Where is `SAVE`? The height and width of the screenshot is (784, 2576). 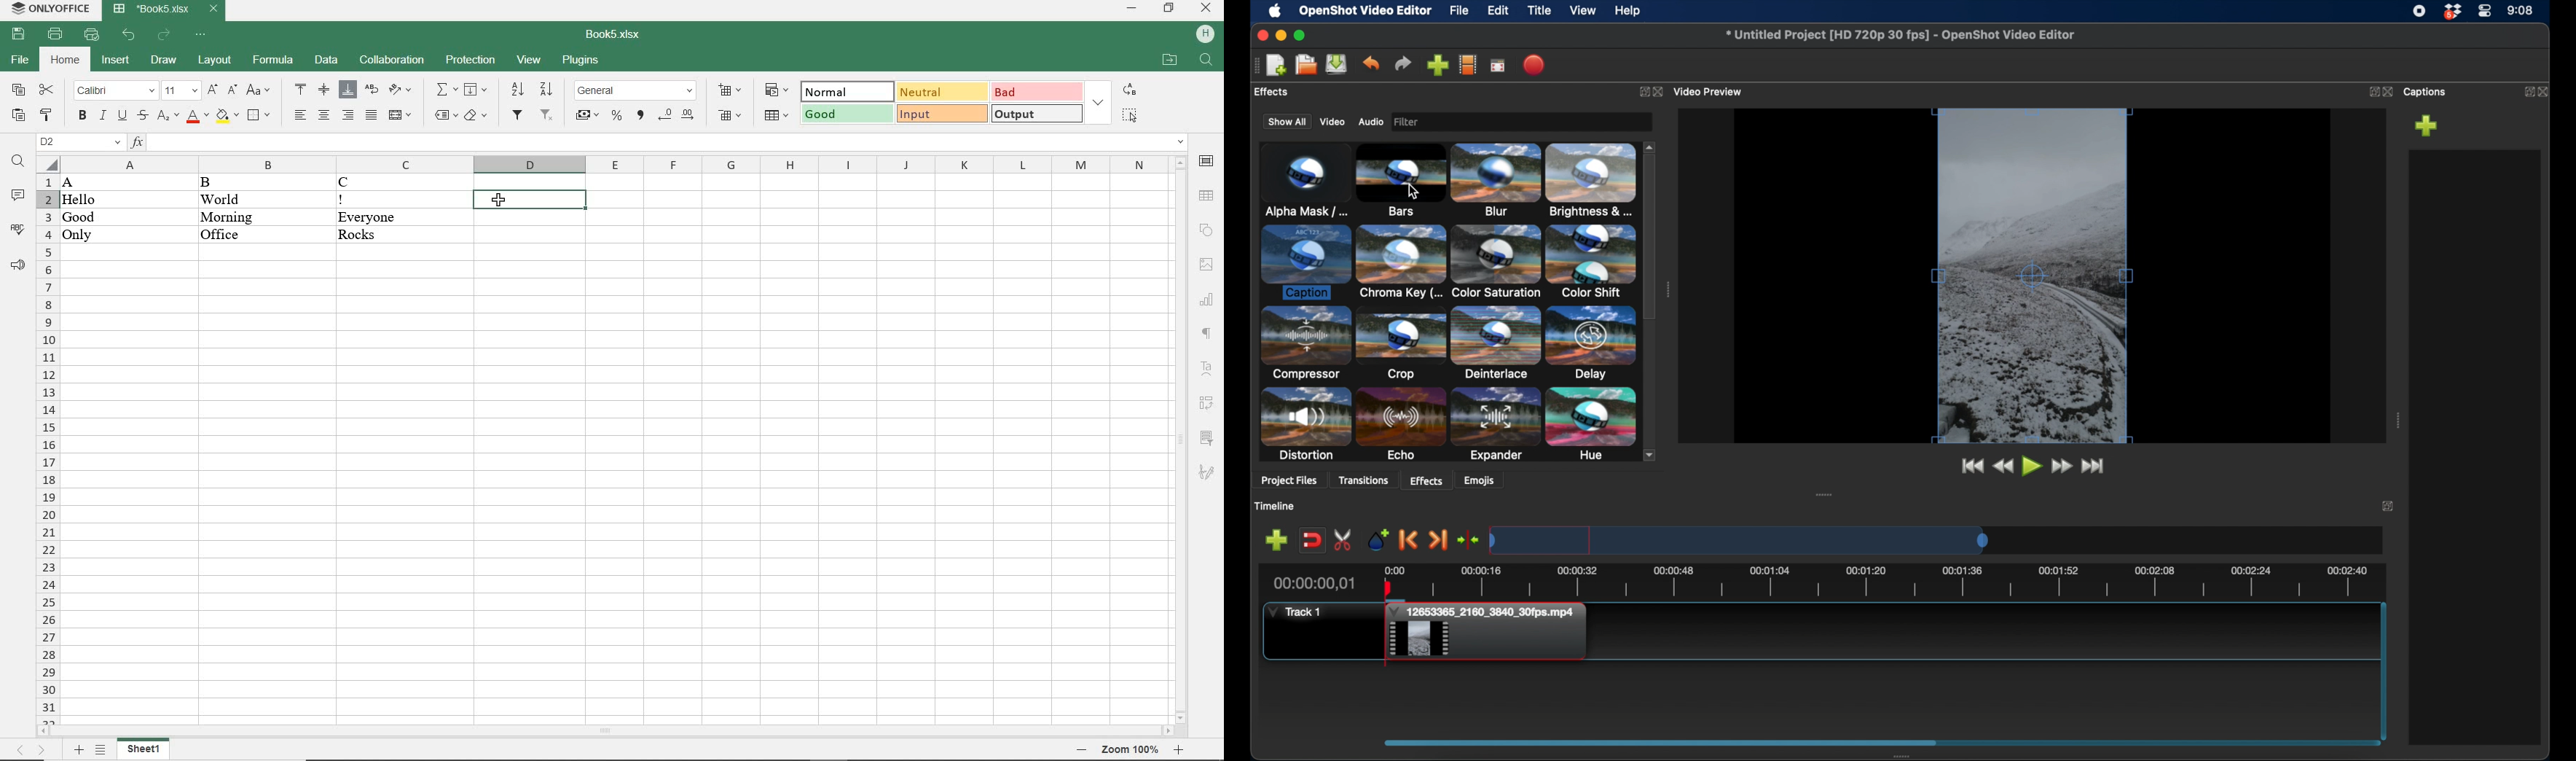
SAVE is located at coordinates (20, 34).